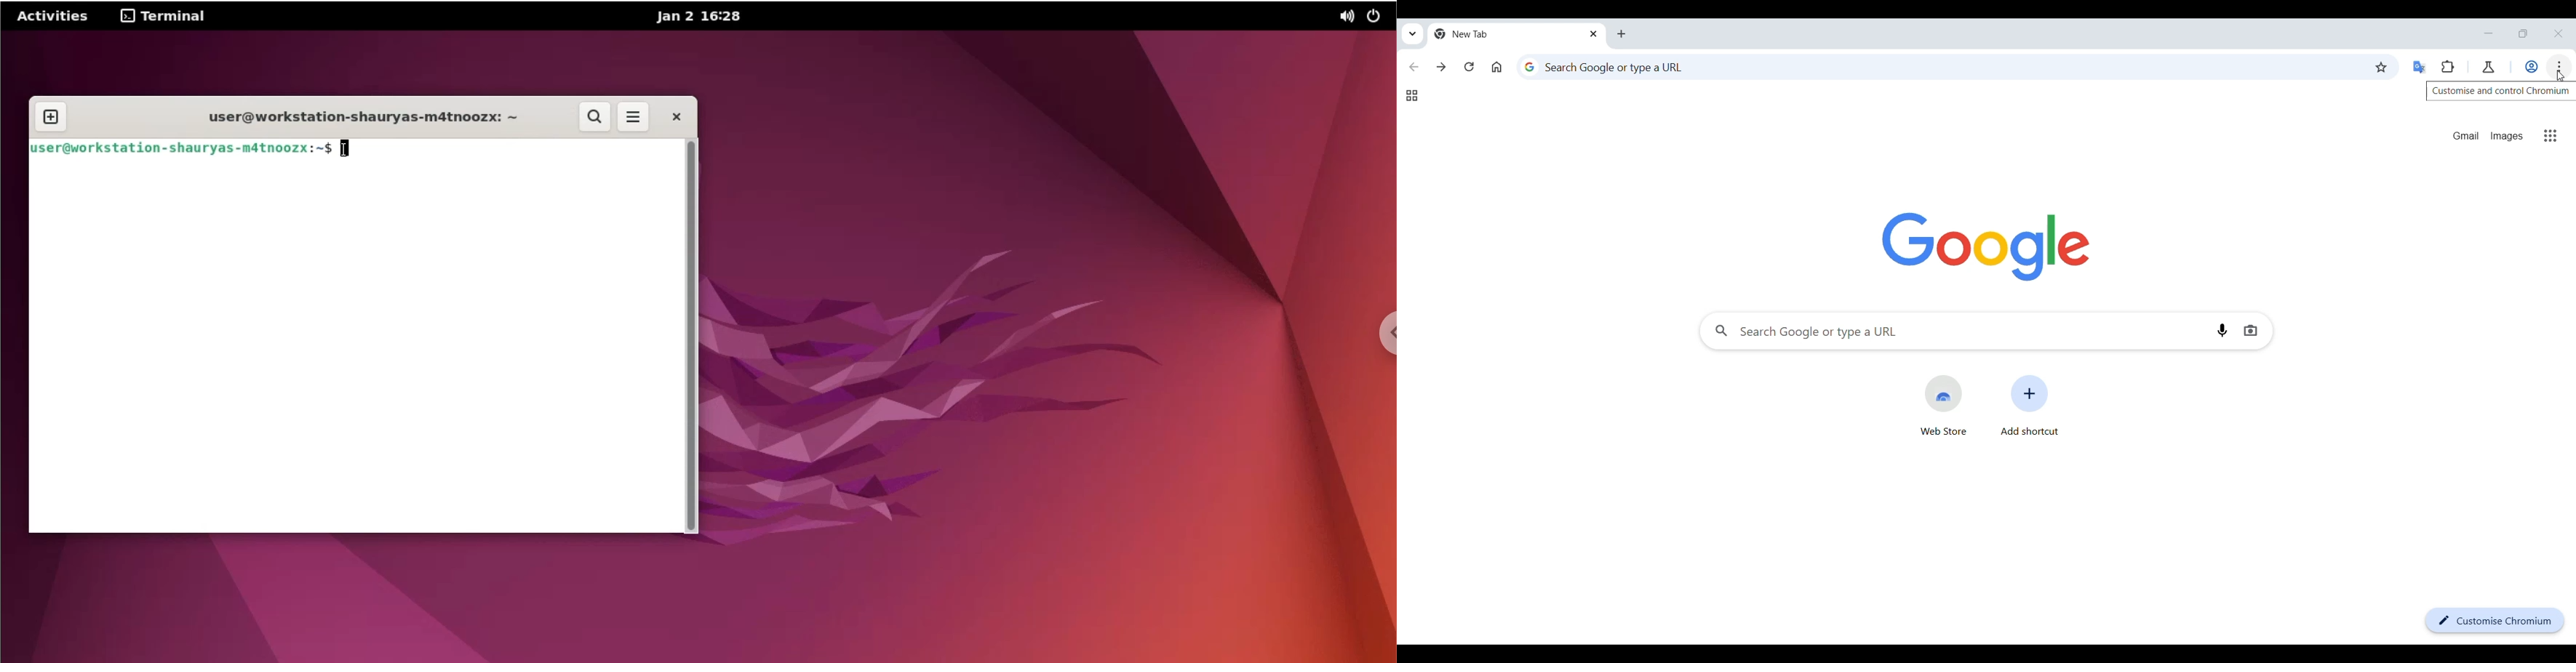  What do you see at coordinates (2488, 33) in the screenshot?
I see `Minimize` at bounding box center [2488, 33].